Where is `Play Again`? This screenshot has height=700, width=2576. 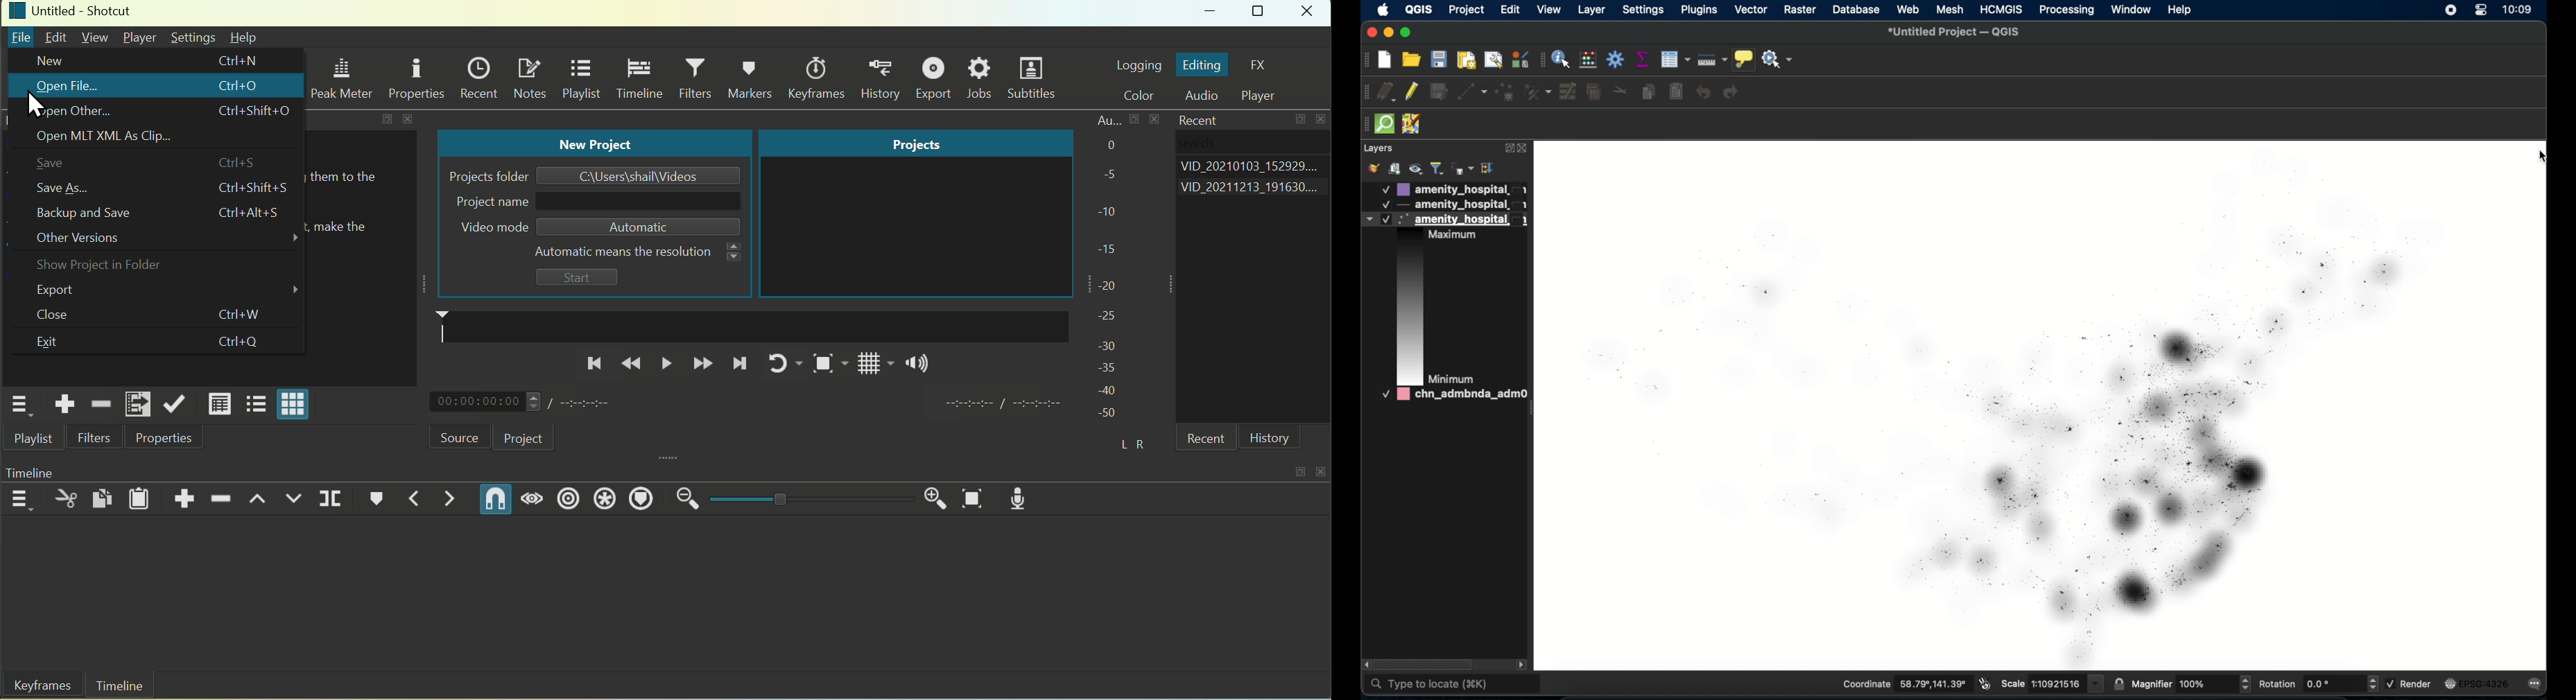
Play Again is located at coordinates (778, 363).